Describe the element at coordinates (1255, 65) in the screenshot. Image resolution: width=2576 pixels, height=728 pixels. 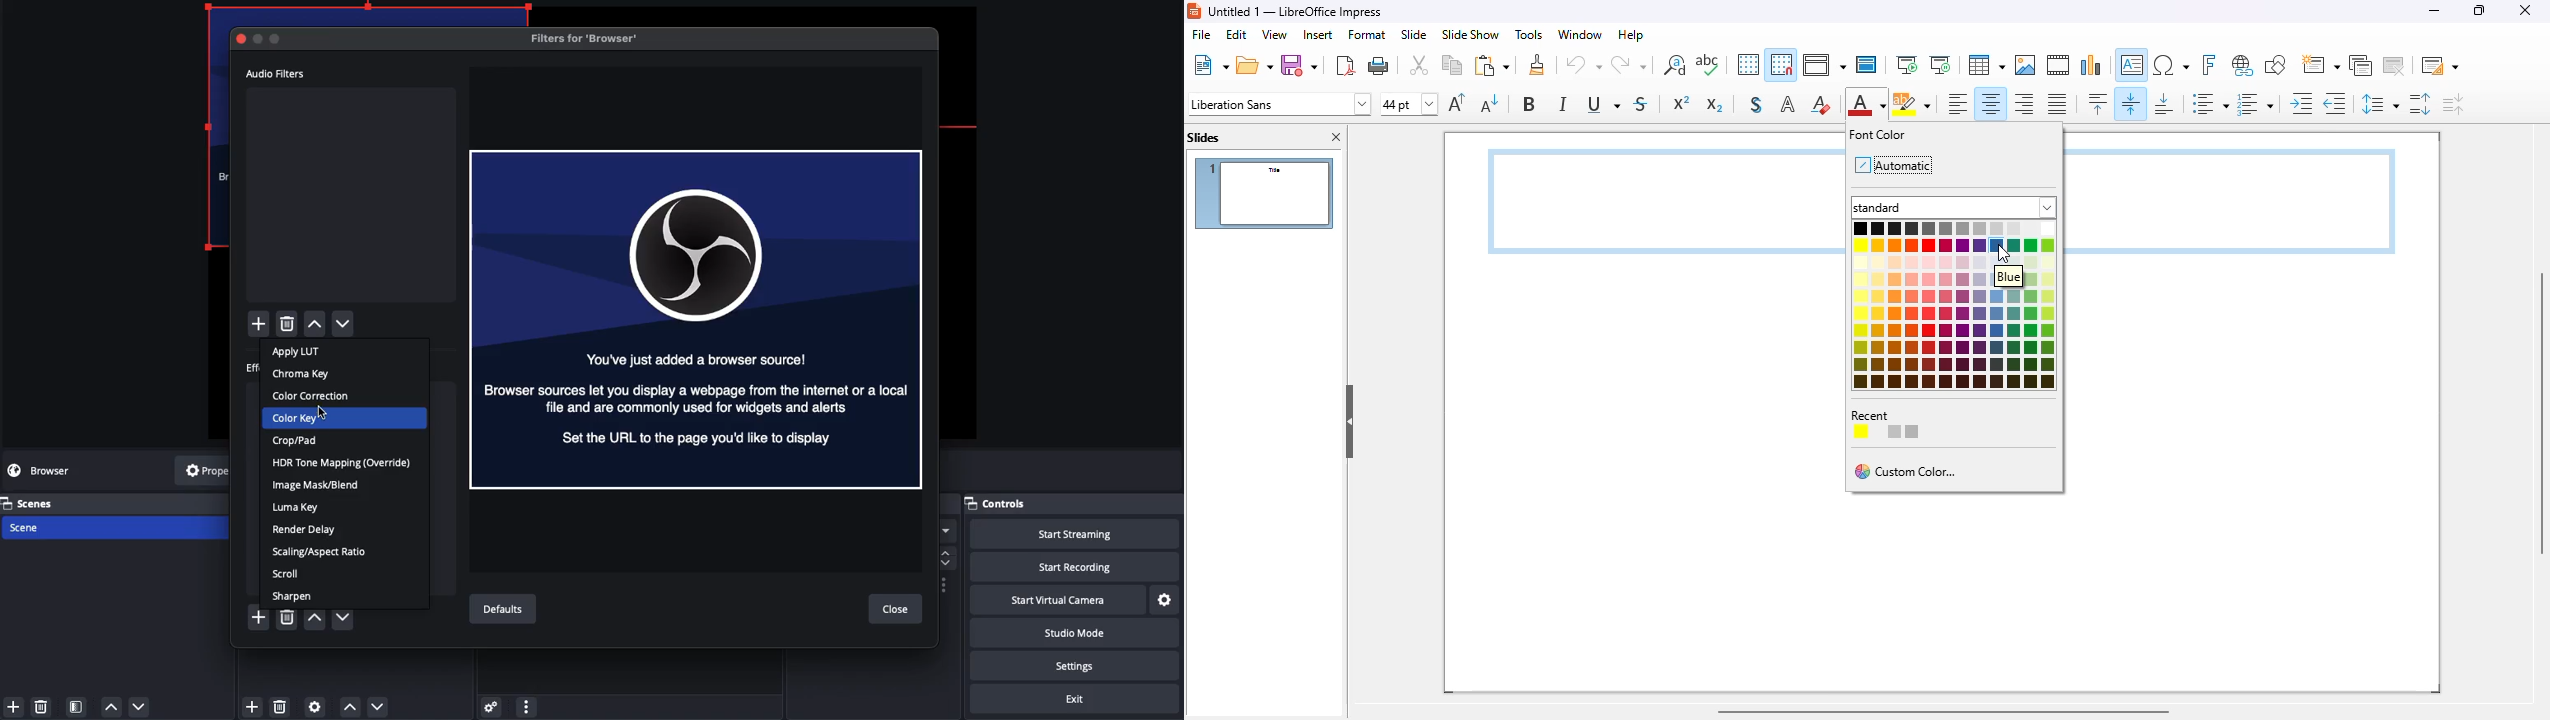
I see `open` at that location.